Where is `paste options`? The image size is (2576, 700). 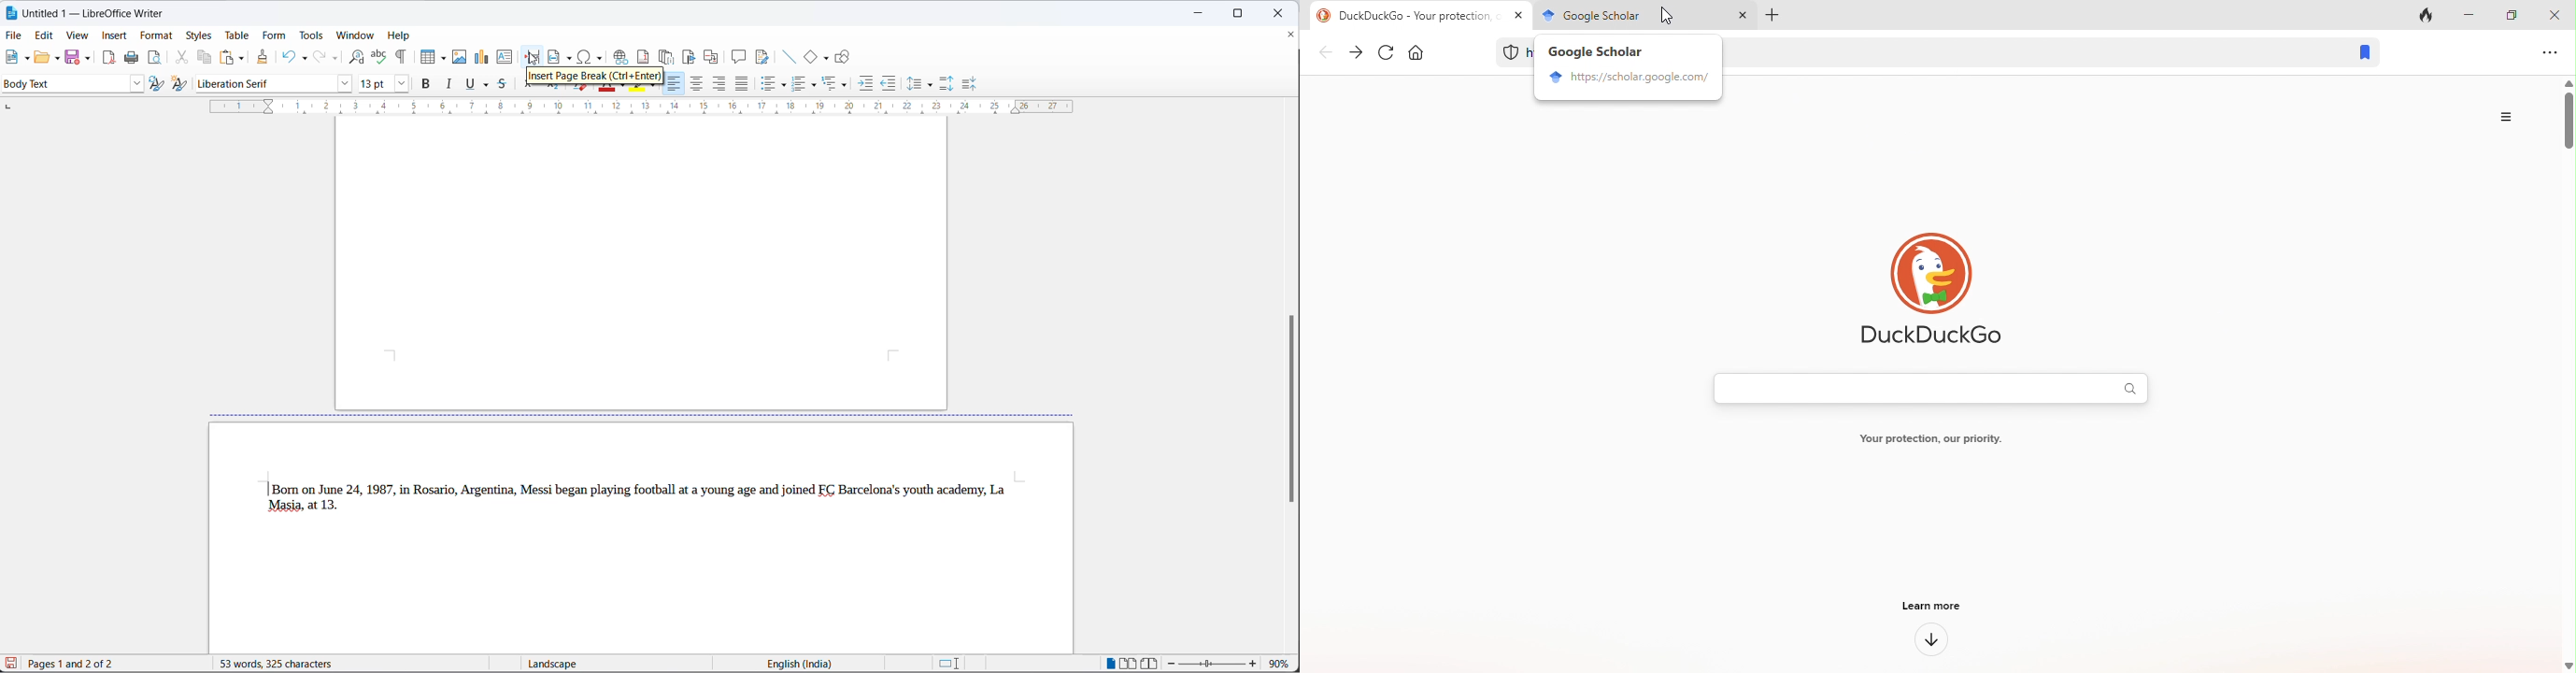 paste options is located at coordinates (239, 57).